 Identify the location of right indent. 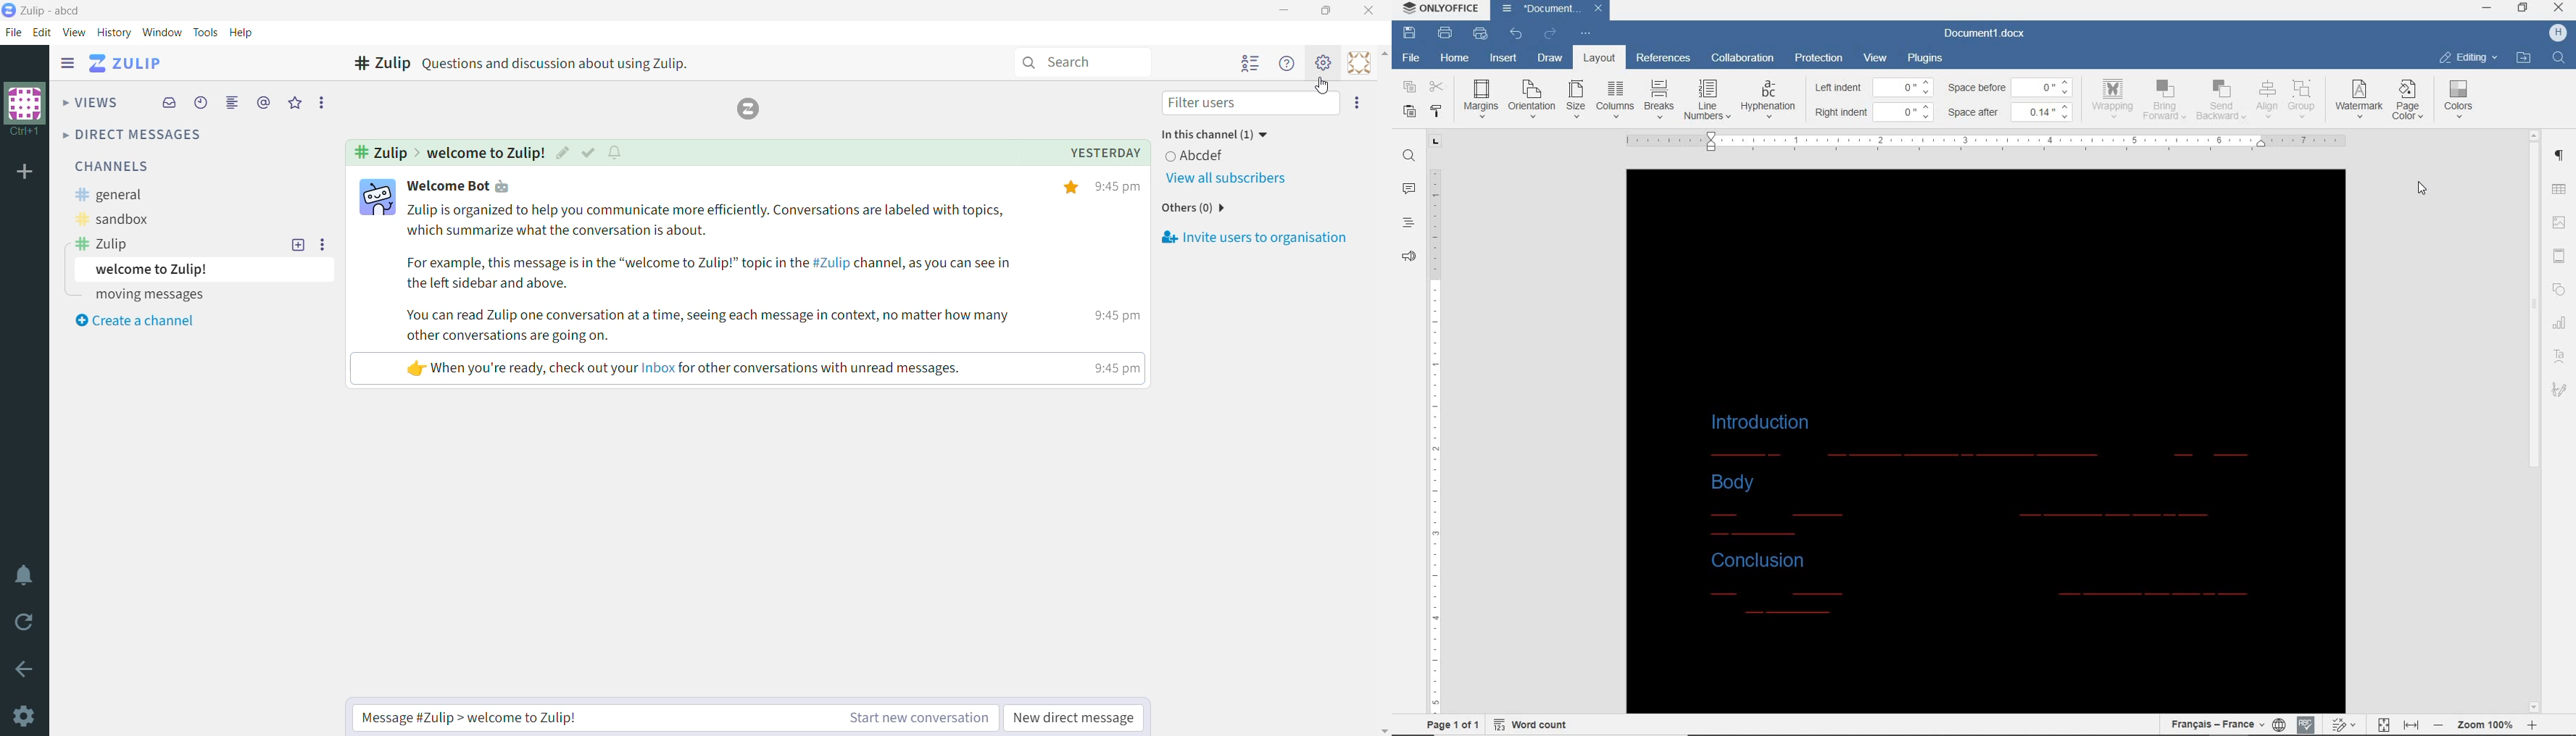
(1840, 112).